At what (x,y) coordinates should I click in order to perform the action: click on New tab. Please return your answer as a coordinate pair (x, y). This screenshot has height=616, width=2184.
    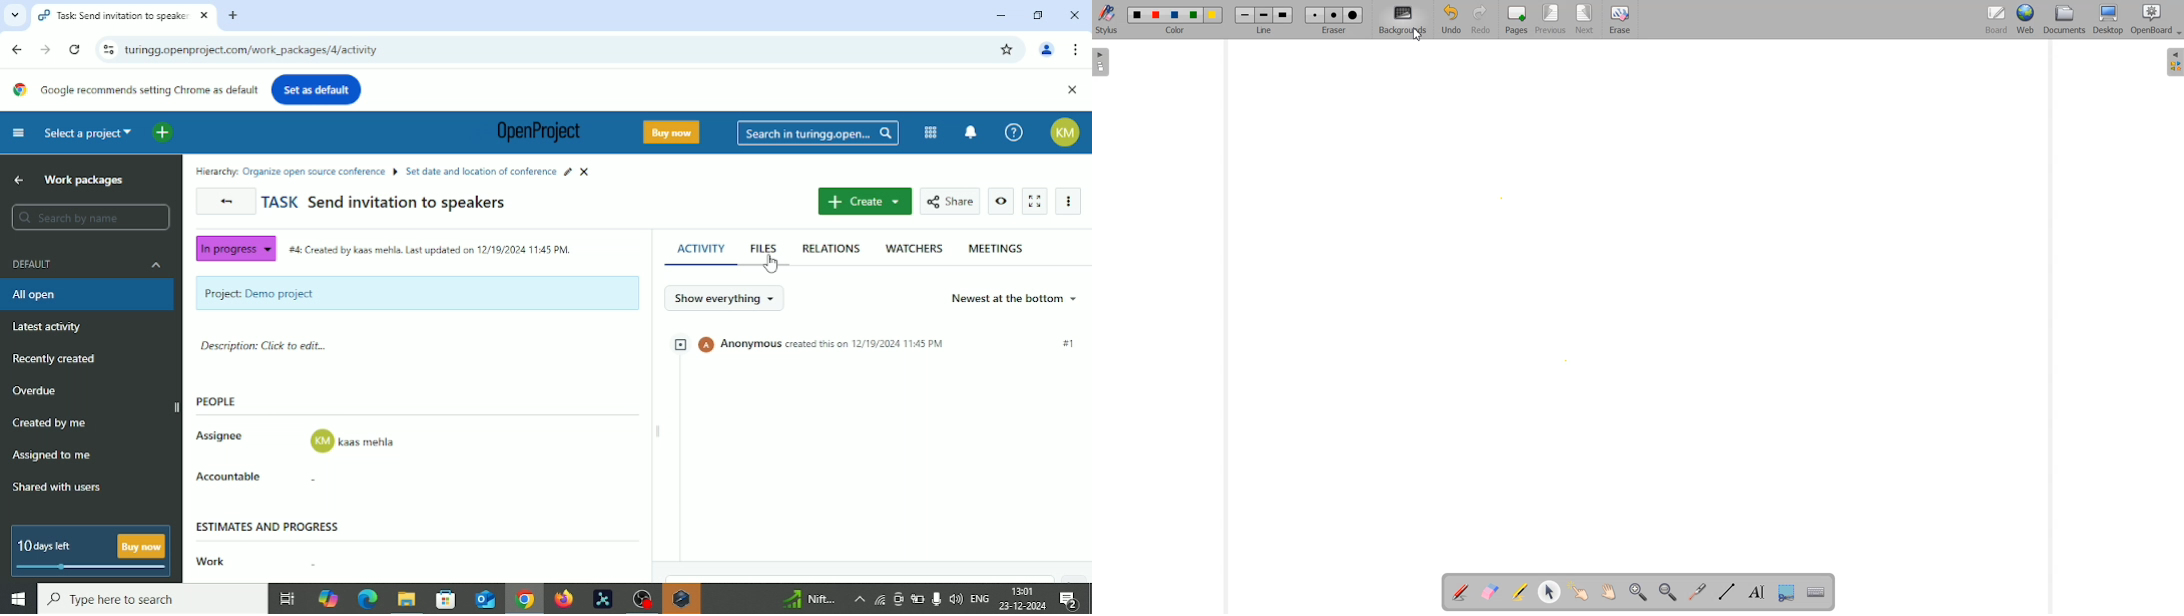
    Looking at the image, I should click on (234, 16).